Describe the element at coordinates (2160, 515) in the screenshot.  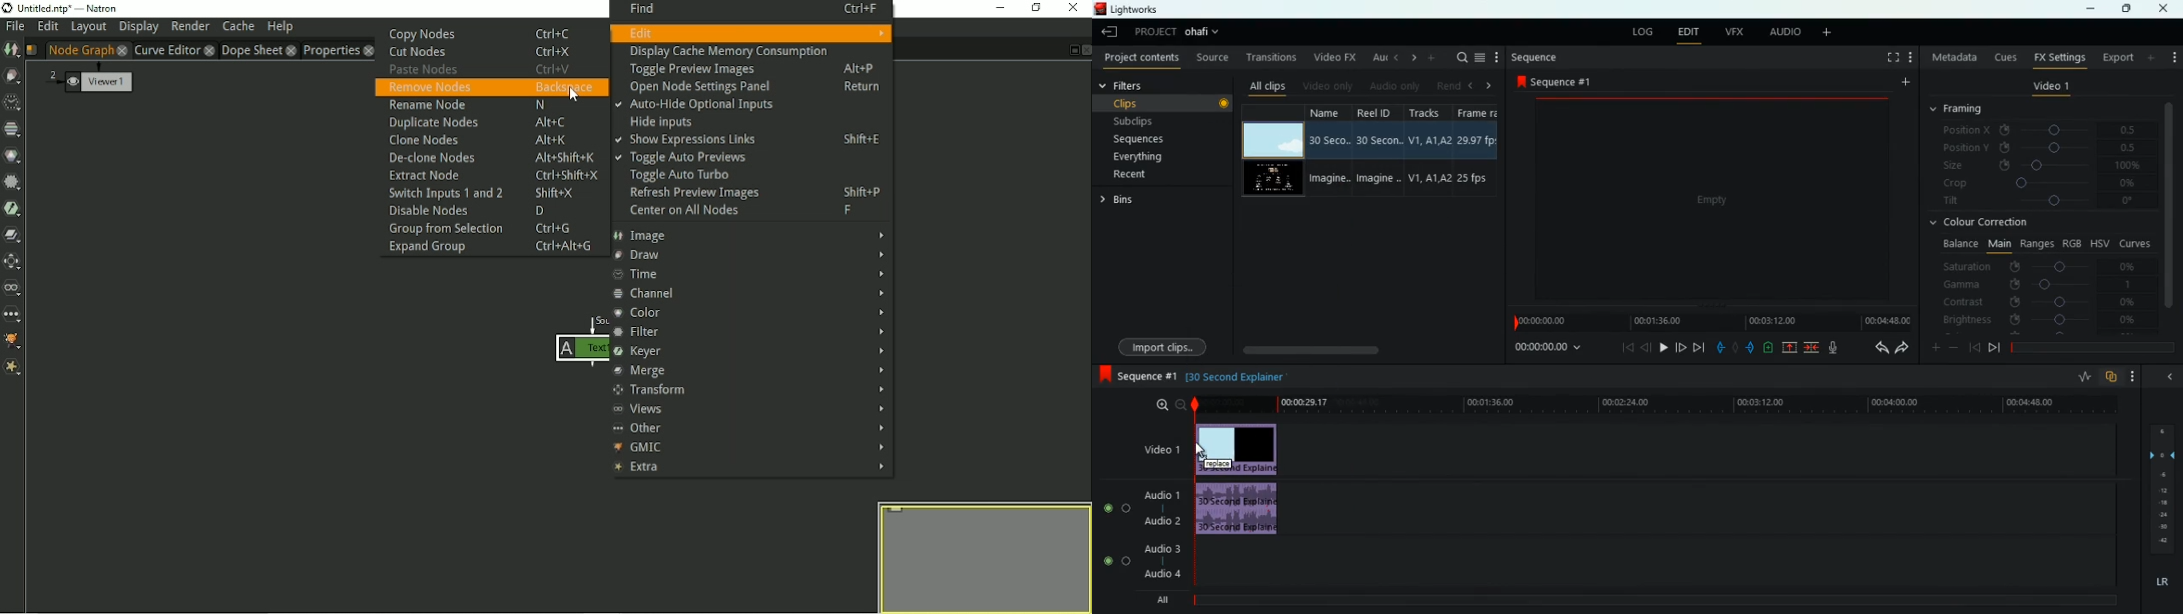
I see `-24 (layer)` at that location.